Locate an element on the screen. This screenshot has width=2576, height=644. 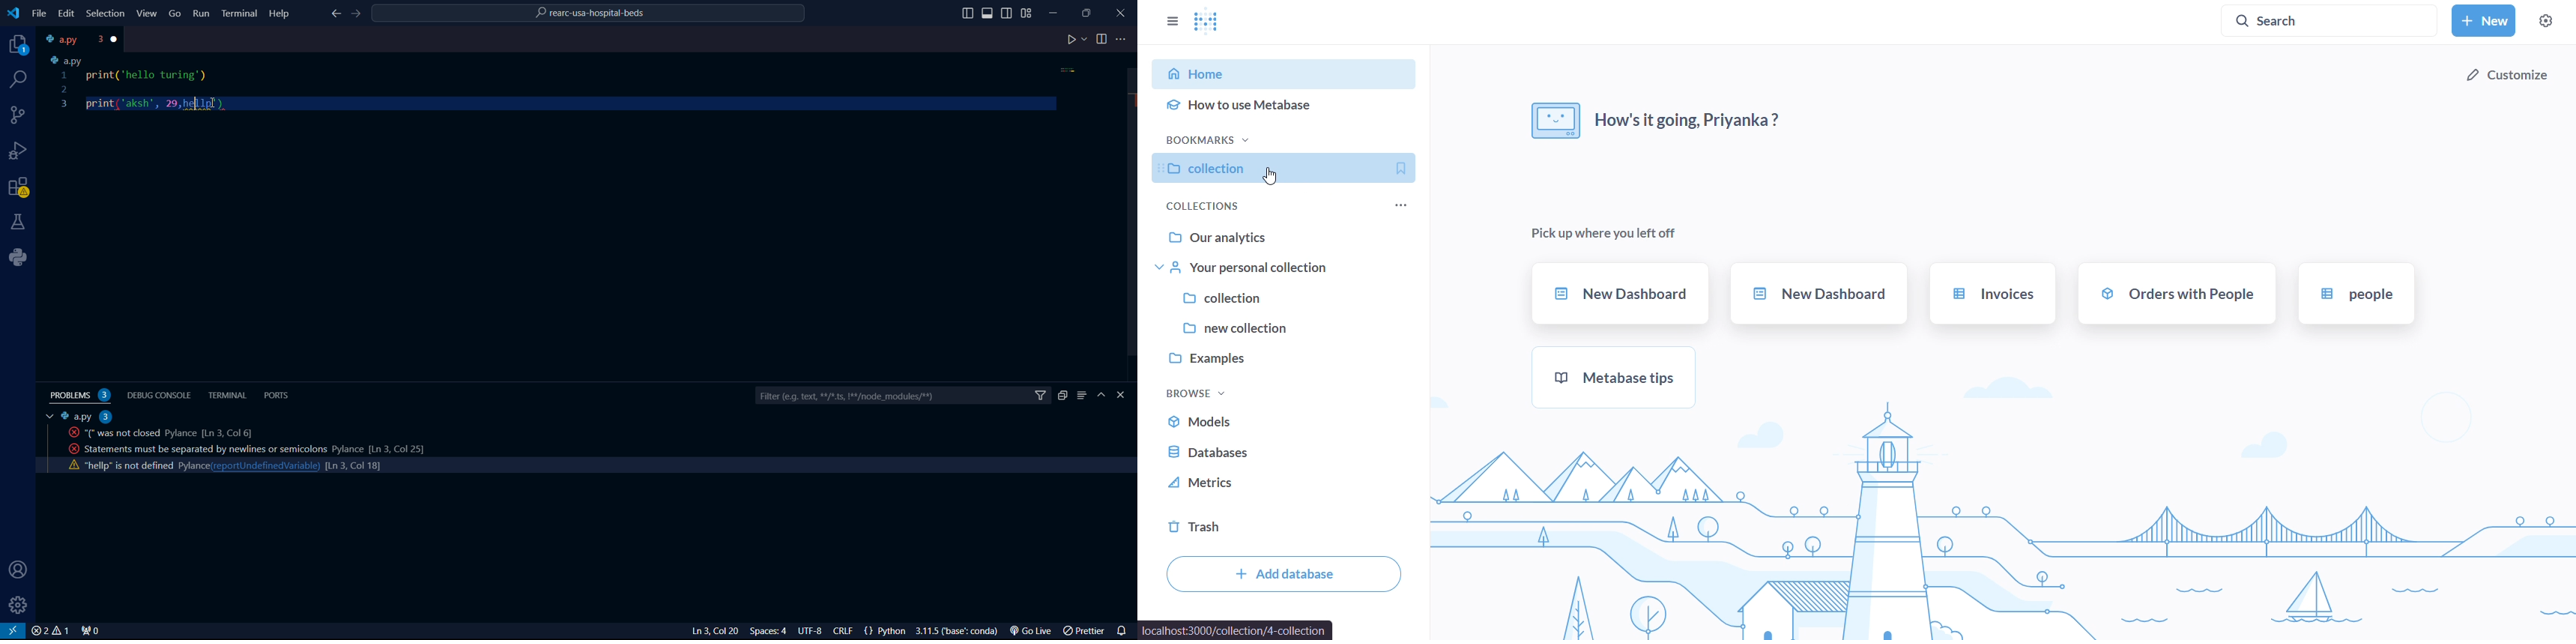
Help is located at coordinates (282, 12).